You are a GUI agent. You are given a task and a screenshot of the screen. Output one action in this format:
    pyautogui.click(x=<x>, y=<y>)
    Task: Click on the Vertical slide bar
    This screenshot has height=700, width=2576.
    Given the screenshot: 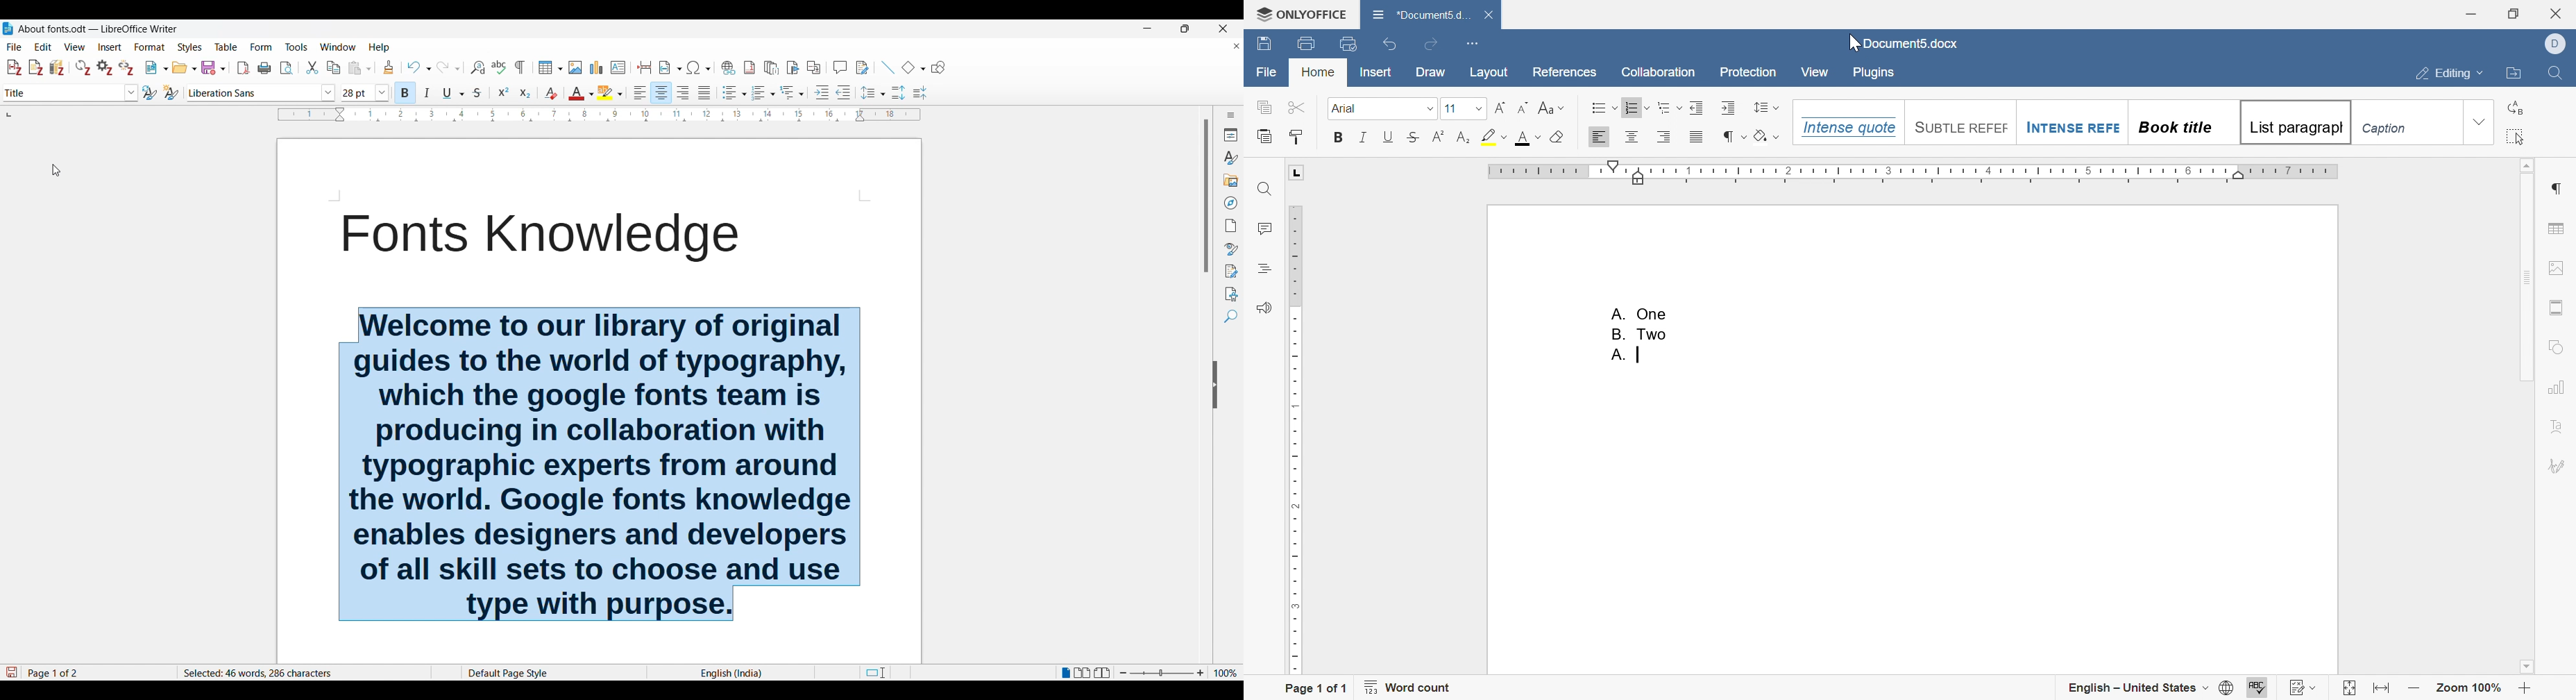 What is the action you would take?
    pyautogui.click(x=1207, y=196)
    